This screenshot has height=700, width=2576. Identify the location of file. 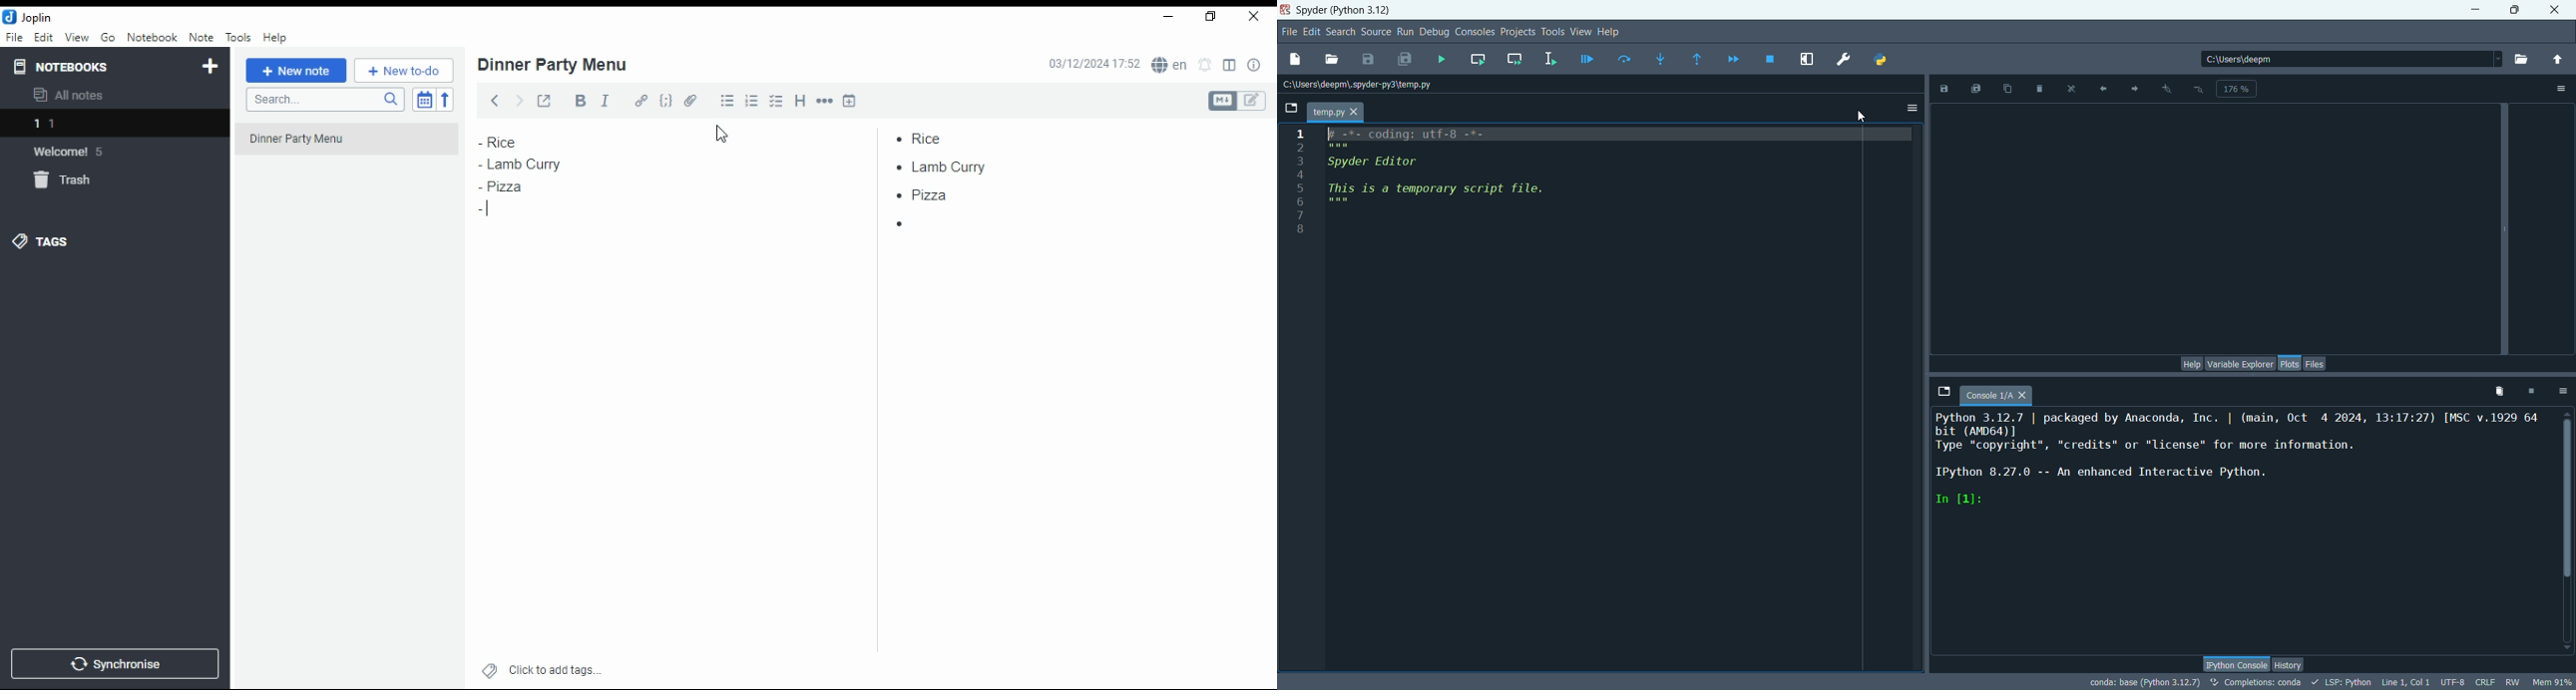
(14, 37).